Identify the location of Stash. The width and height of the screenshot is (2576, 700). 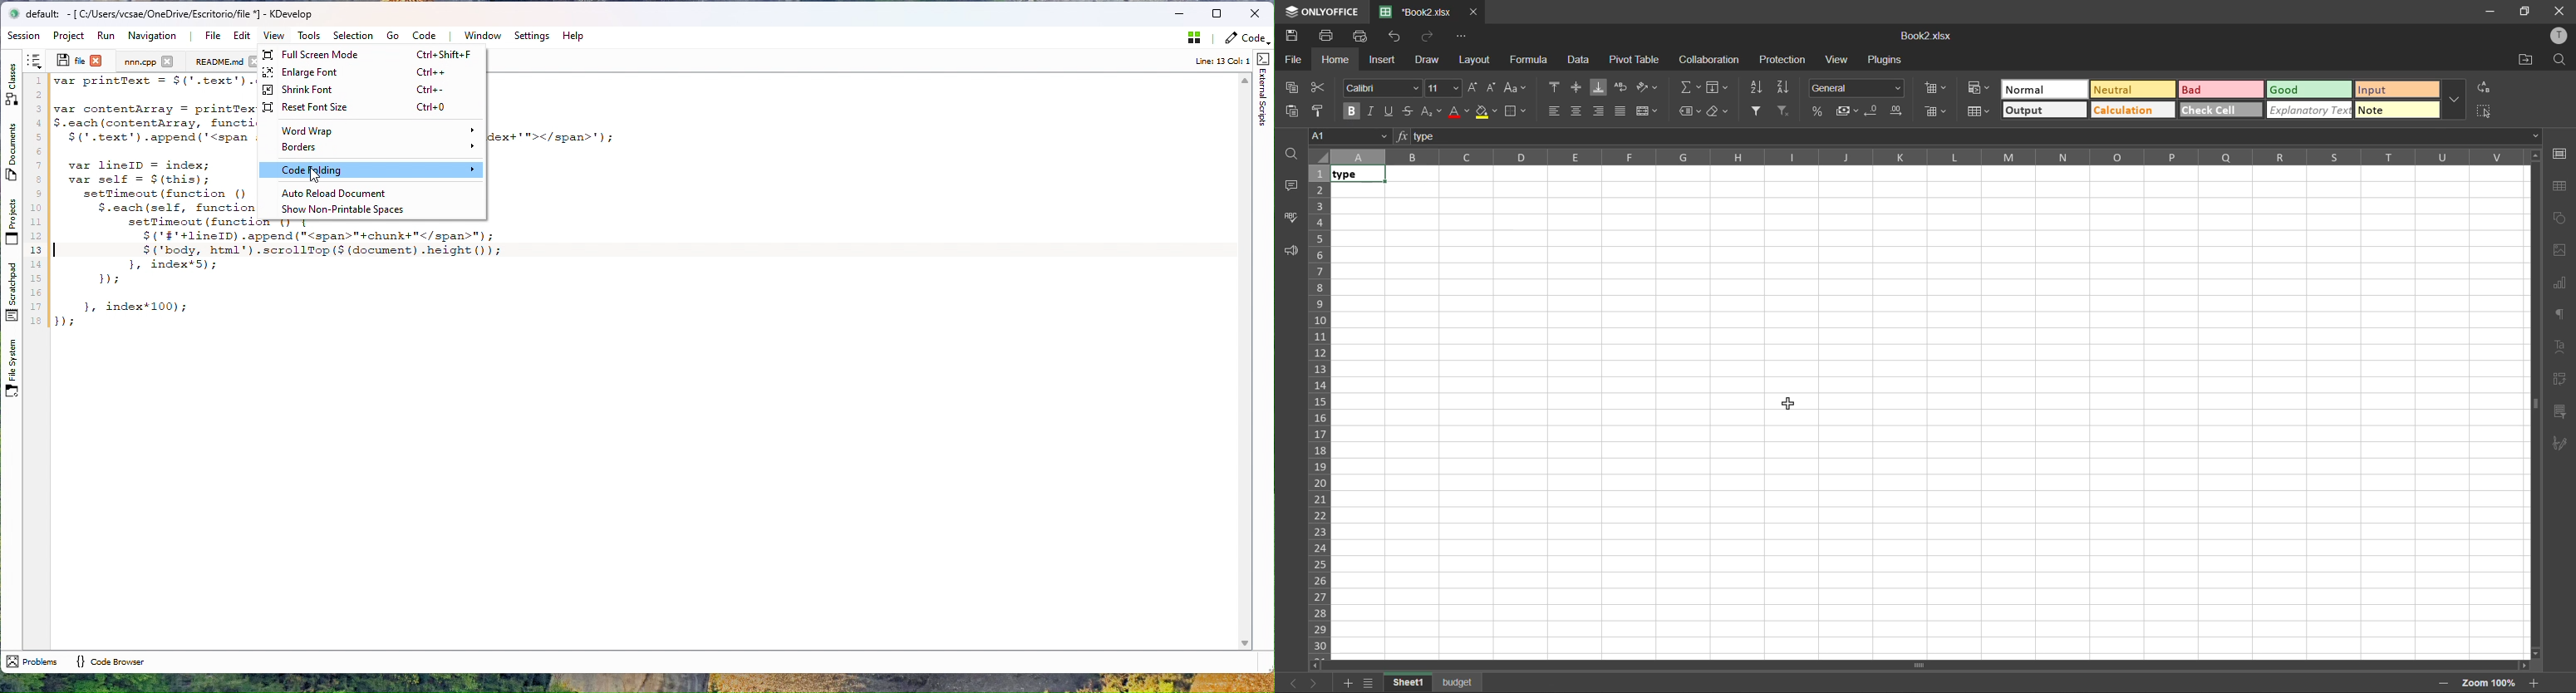
(1191, 41).